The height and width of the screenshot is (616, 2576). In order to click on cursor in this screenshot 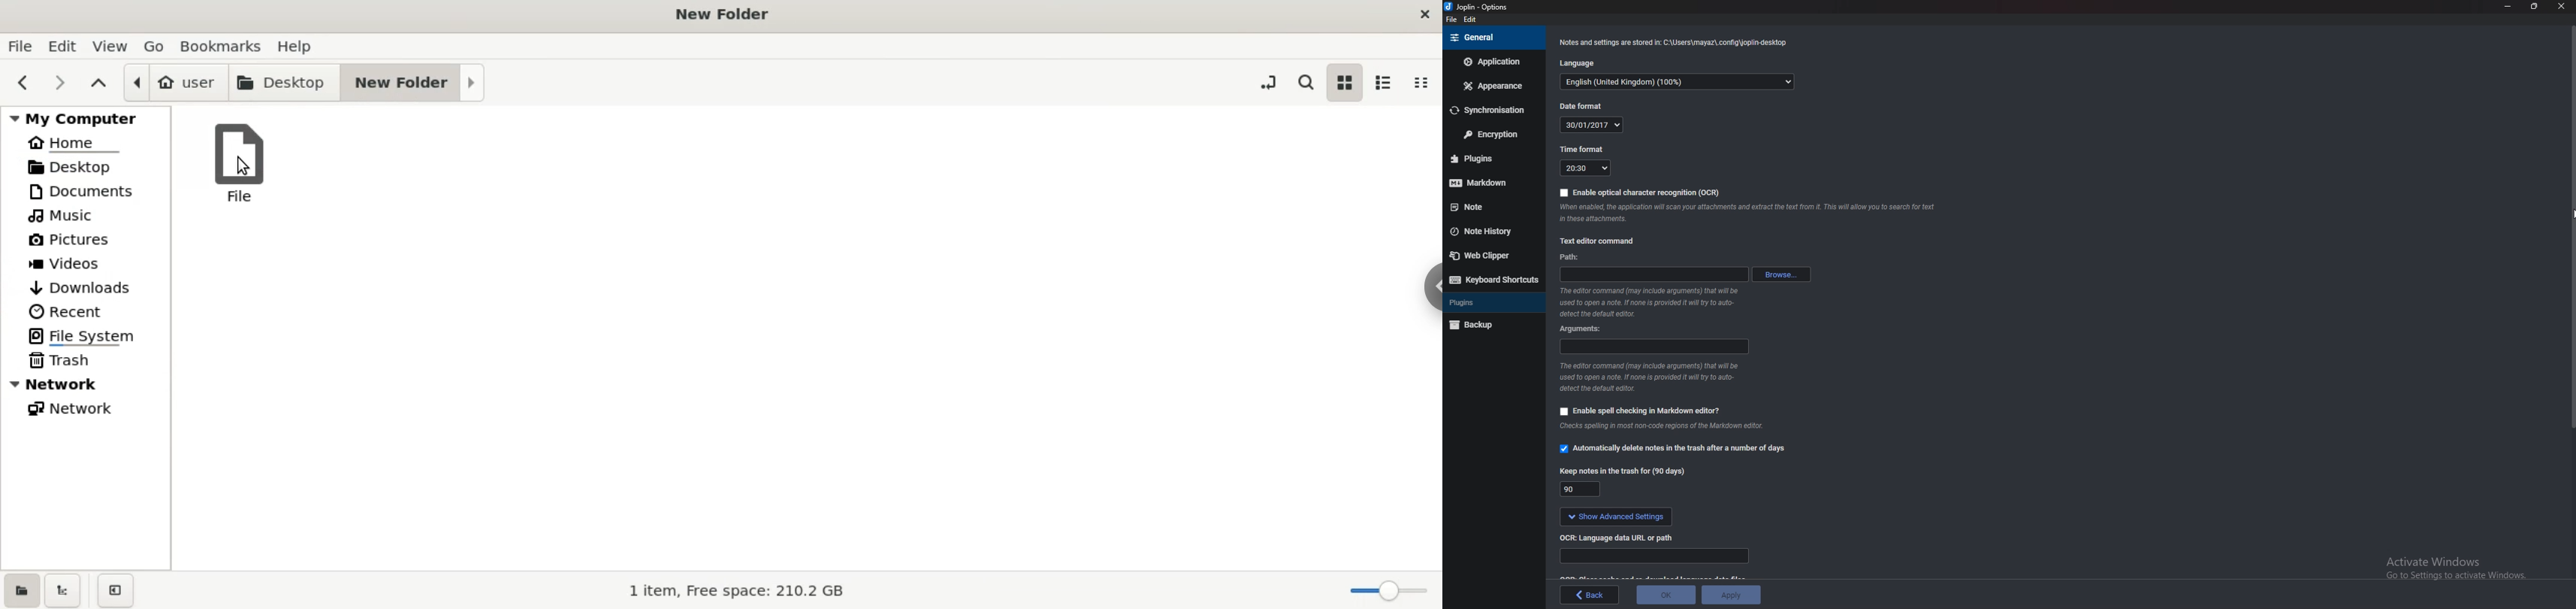, I will do `click(245, 165)`.